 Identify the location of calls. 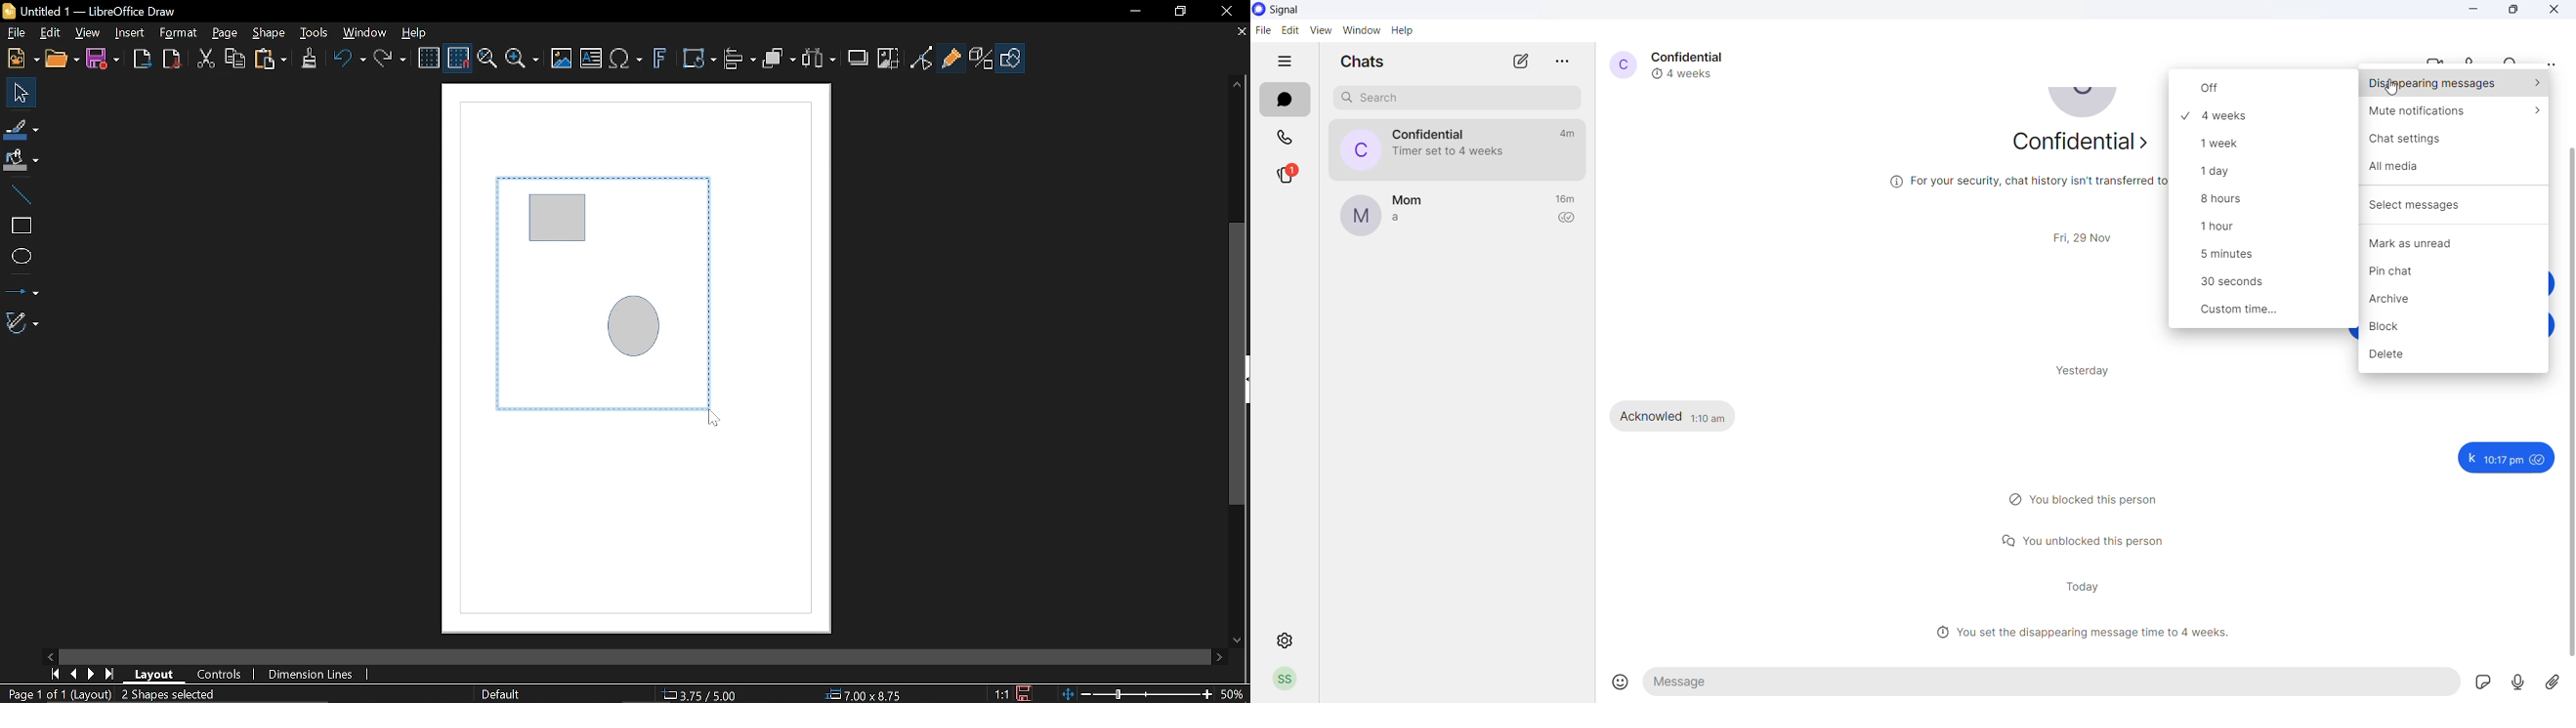
(1284, 137).